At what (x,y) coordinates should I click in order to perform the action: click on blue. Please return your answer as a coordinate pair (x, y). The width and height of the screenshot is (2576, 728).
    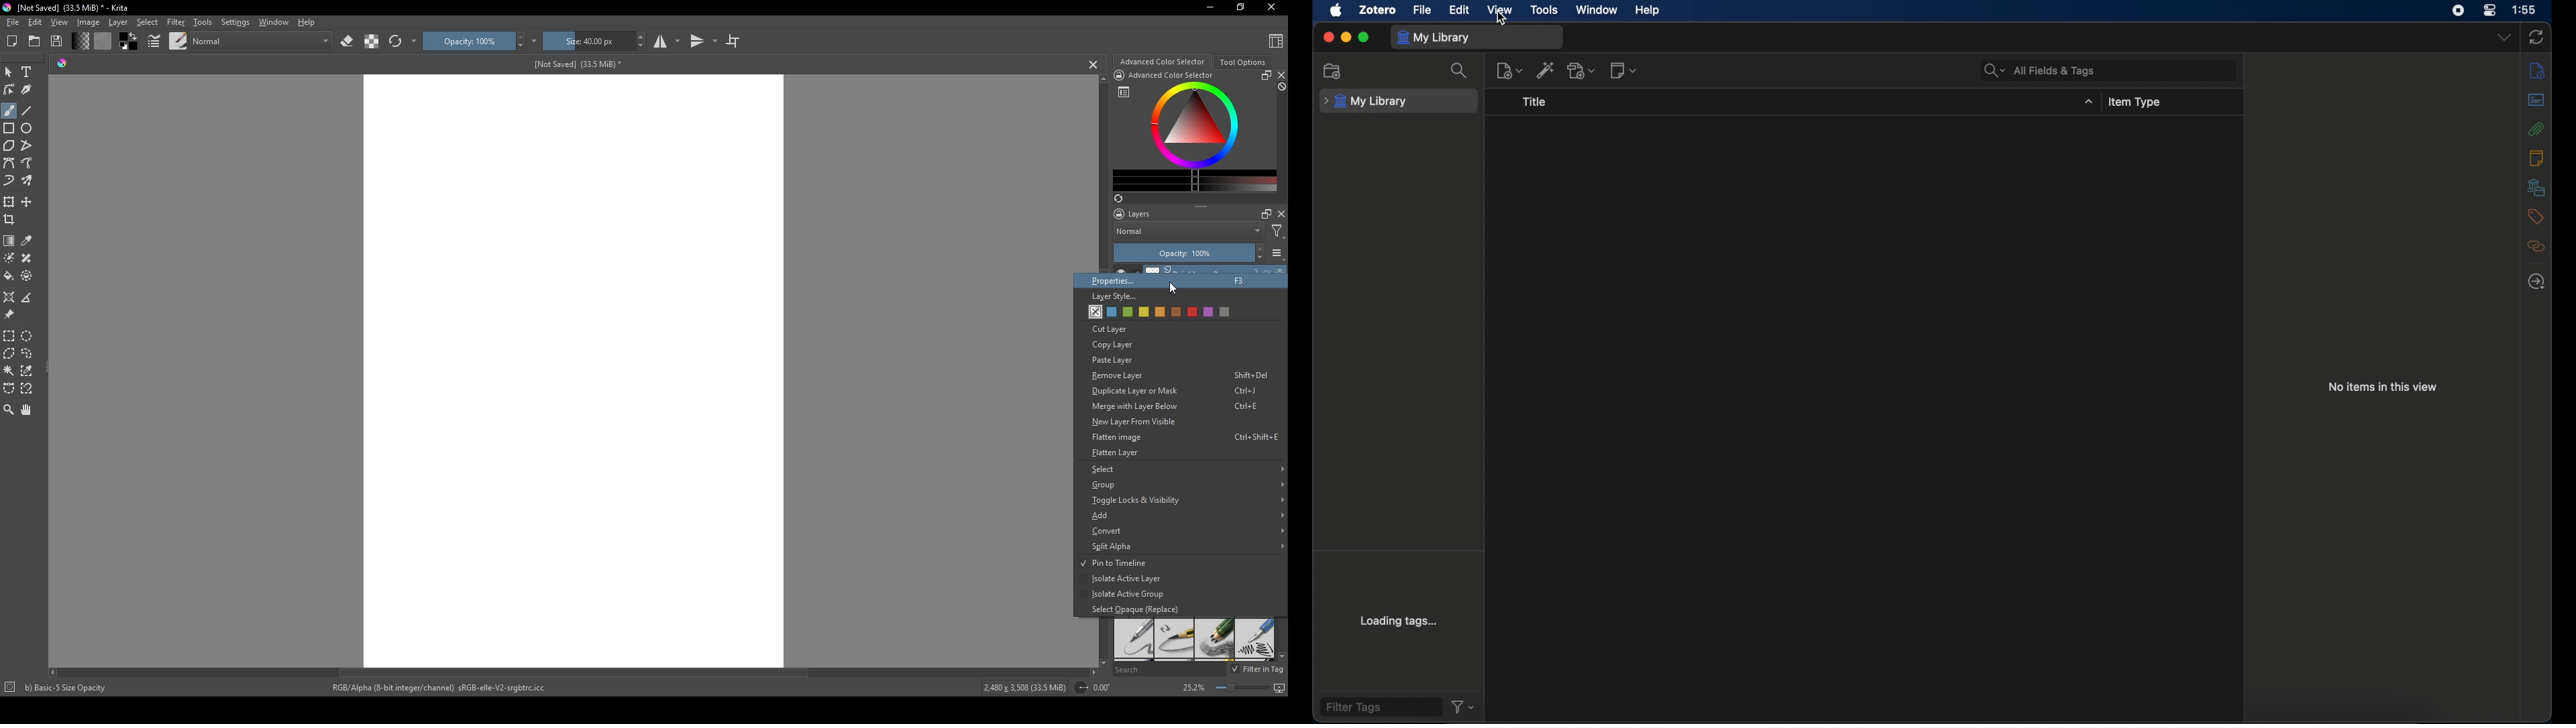
    Looking at the image, I should click on (1108, 312).